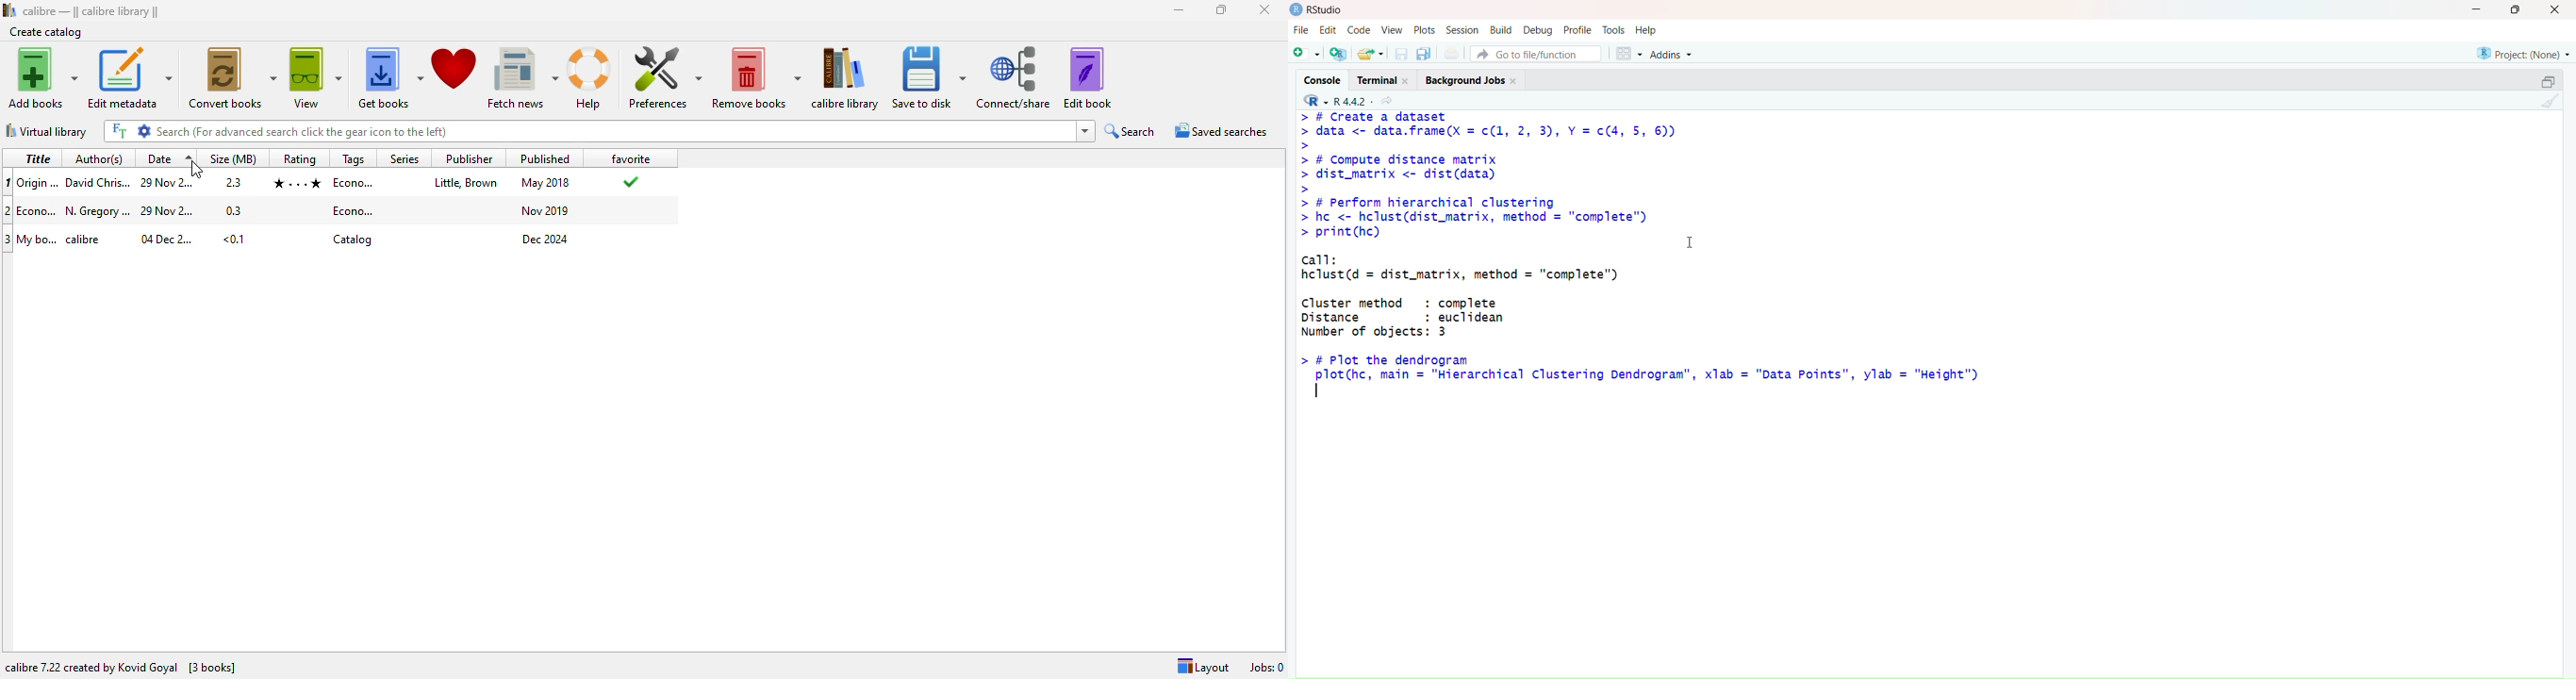 The height and width of the screenshot is (700, 2576). I want to click on Code, so click(1360, 31).